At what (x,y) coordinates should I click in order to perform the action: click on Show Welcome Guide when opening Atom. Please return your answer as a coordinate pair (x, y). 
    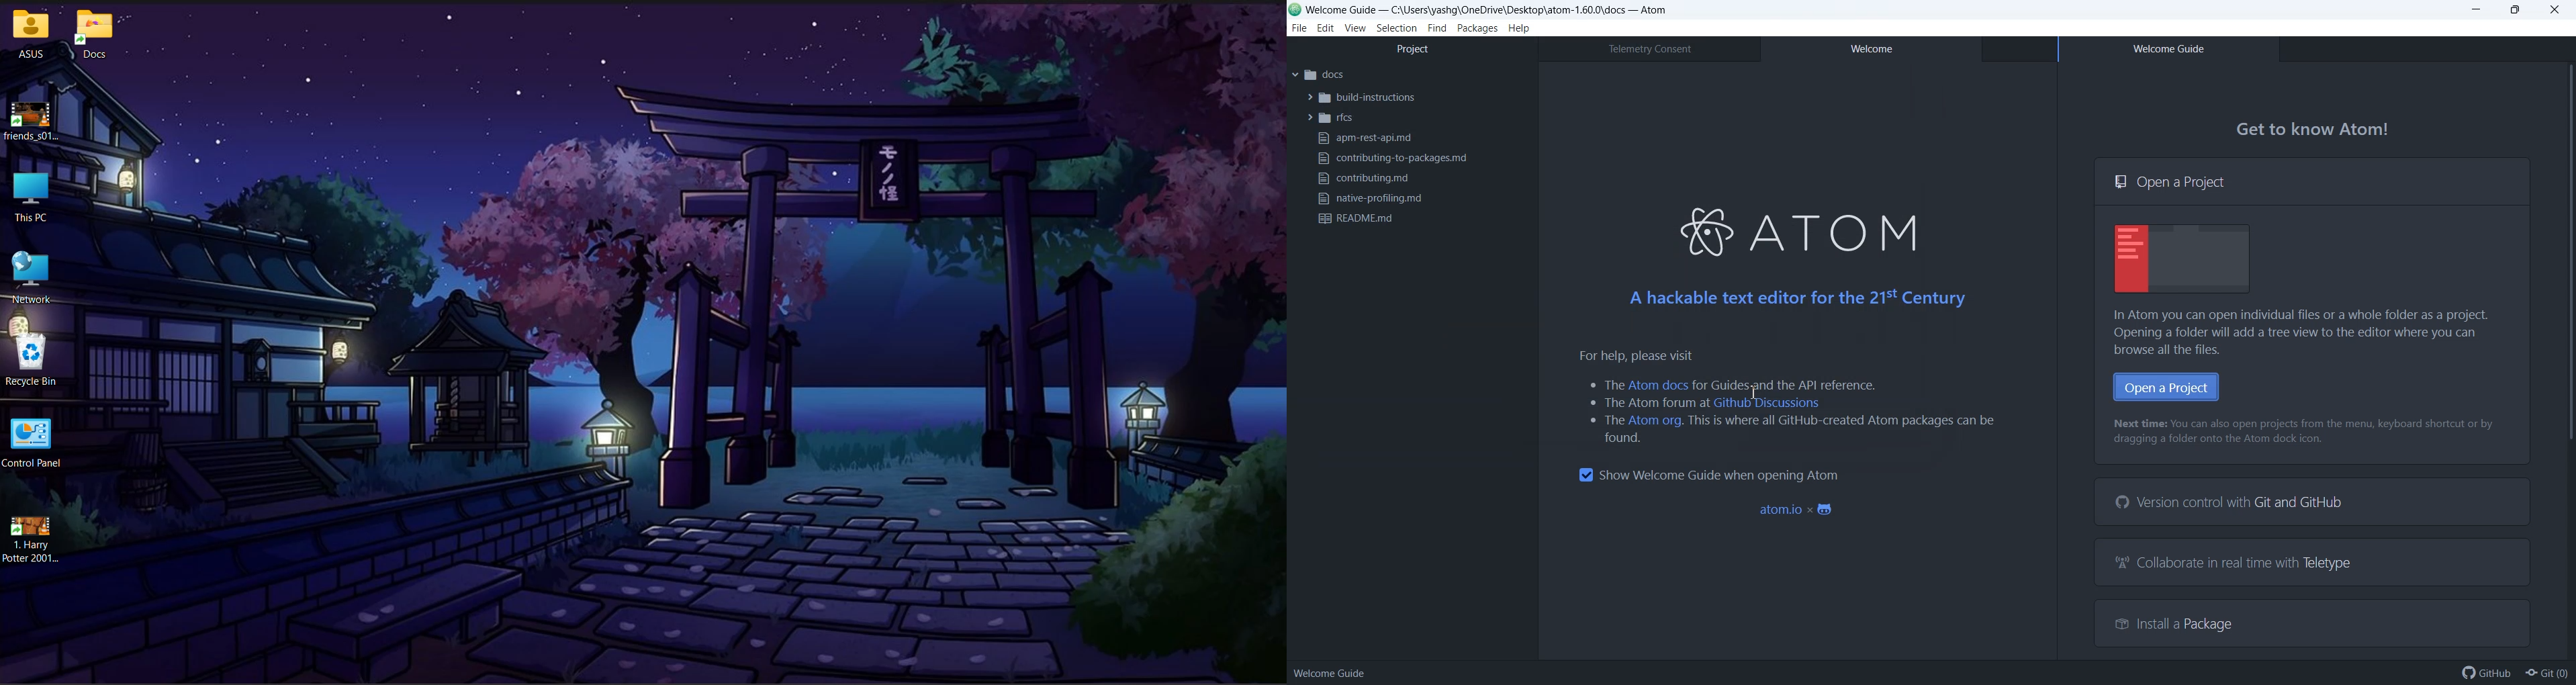
    Looking at the image, I should click on (1708, 475).